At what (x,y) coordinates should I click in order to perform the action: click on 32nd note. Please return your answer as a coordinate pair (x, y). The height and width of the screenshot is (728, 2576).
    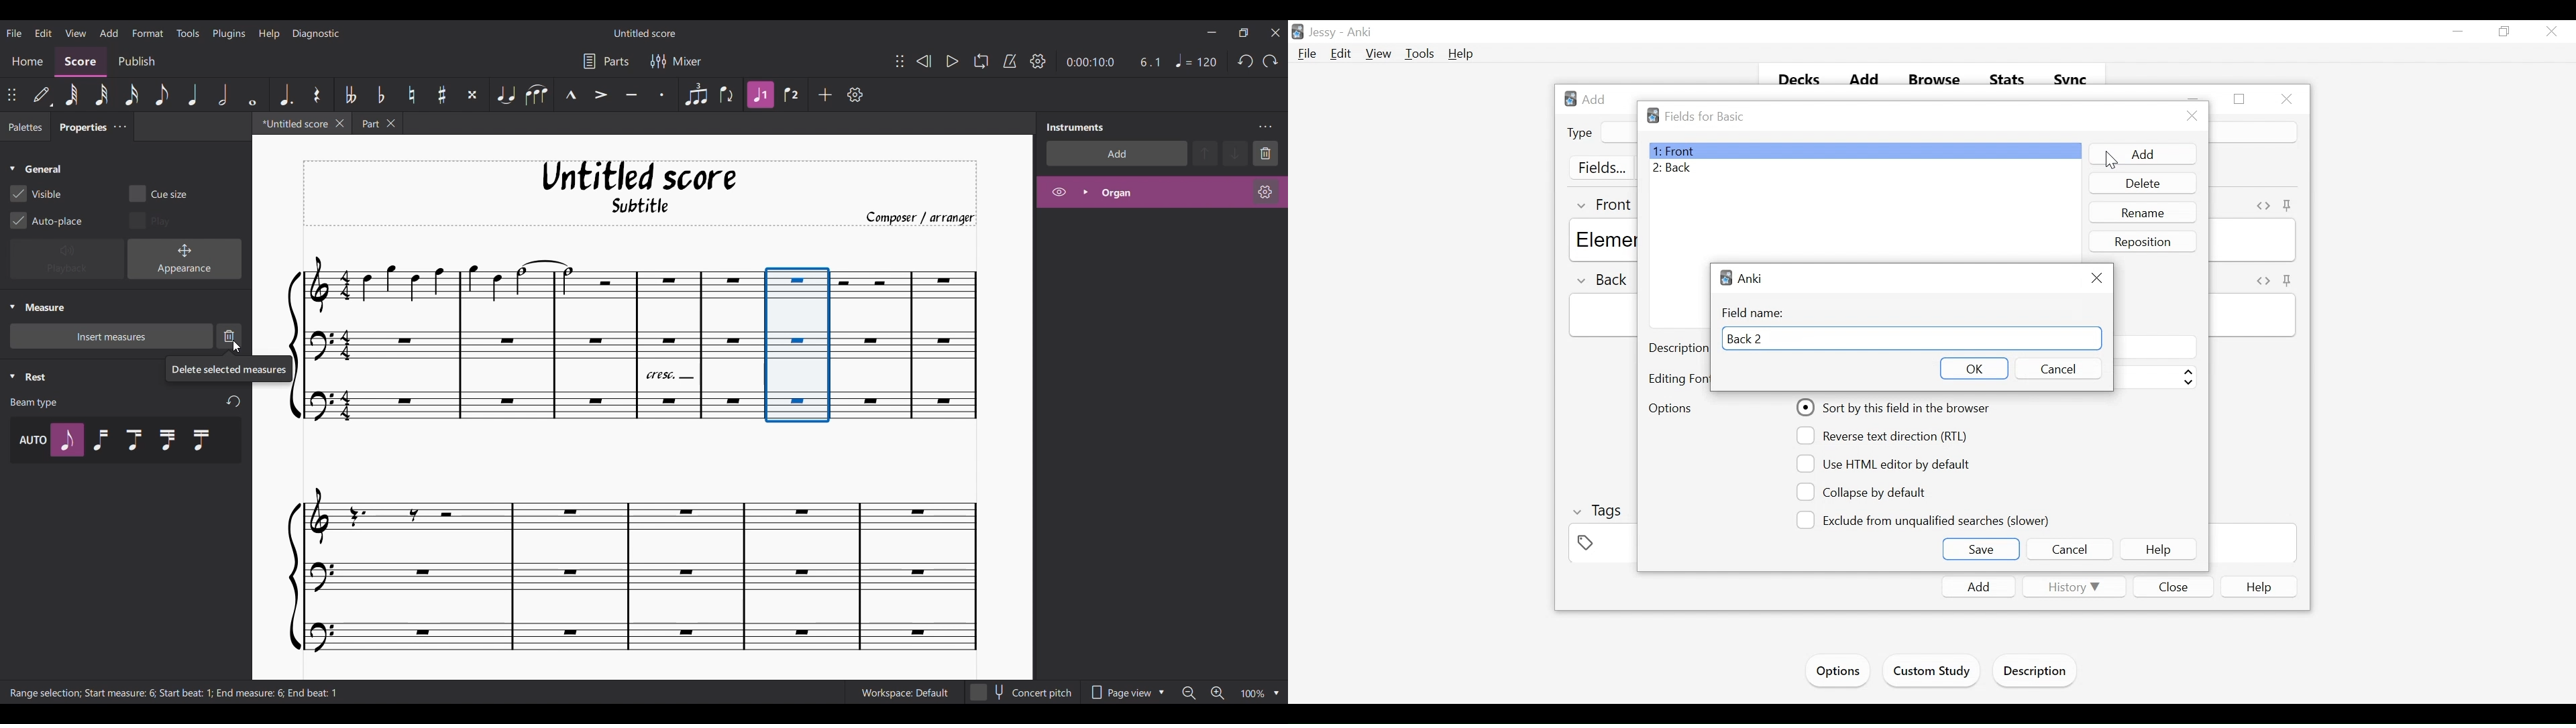
    Looking at the image, I should click on (101, 95).